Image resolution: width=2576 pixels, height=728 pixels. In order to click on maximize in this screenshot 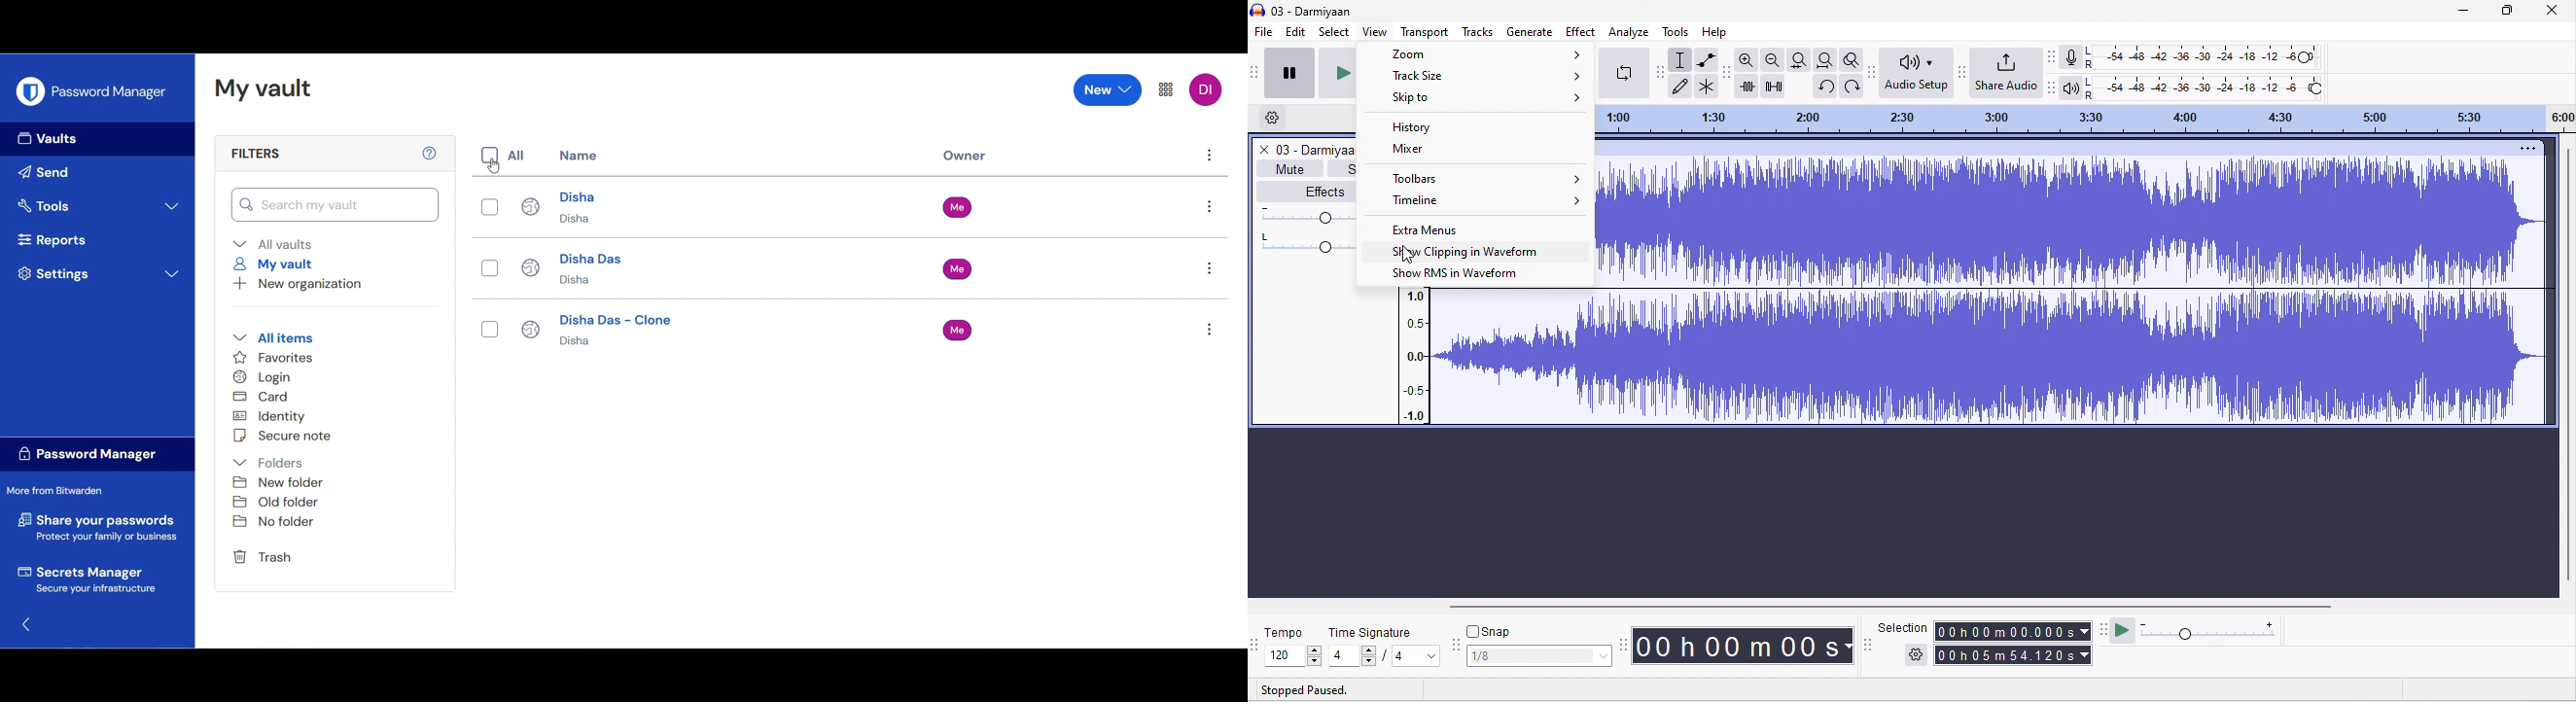, I will do `click(2504, 11)`.